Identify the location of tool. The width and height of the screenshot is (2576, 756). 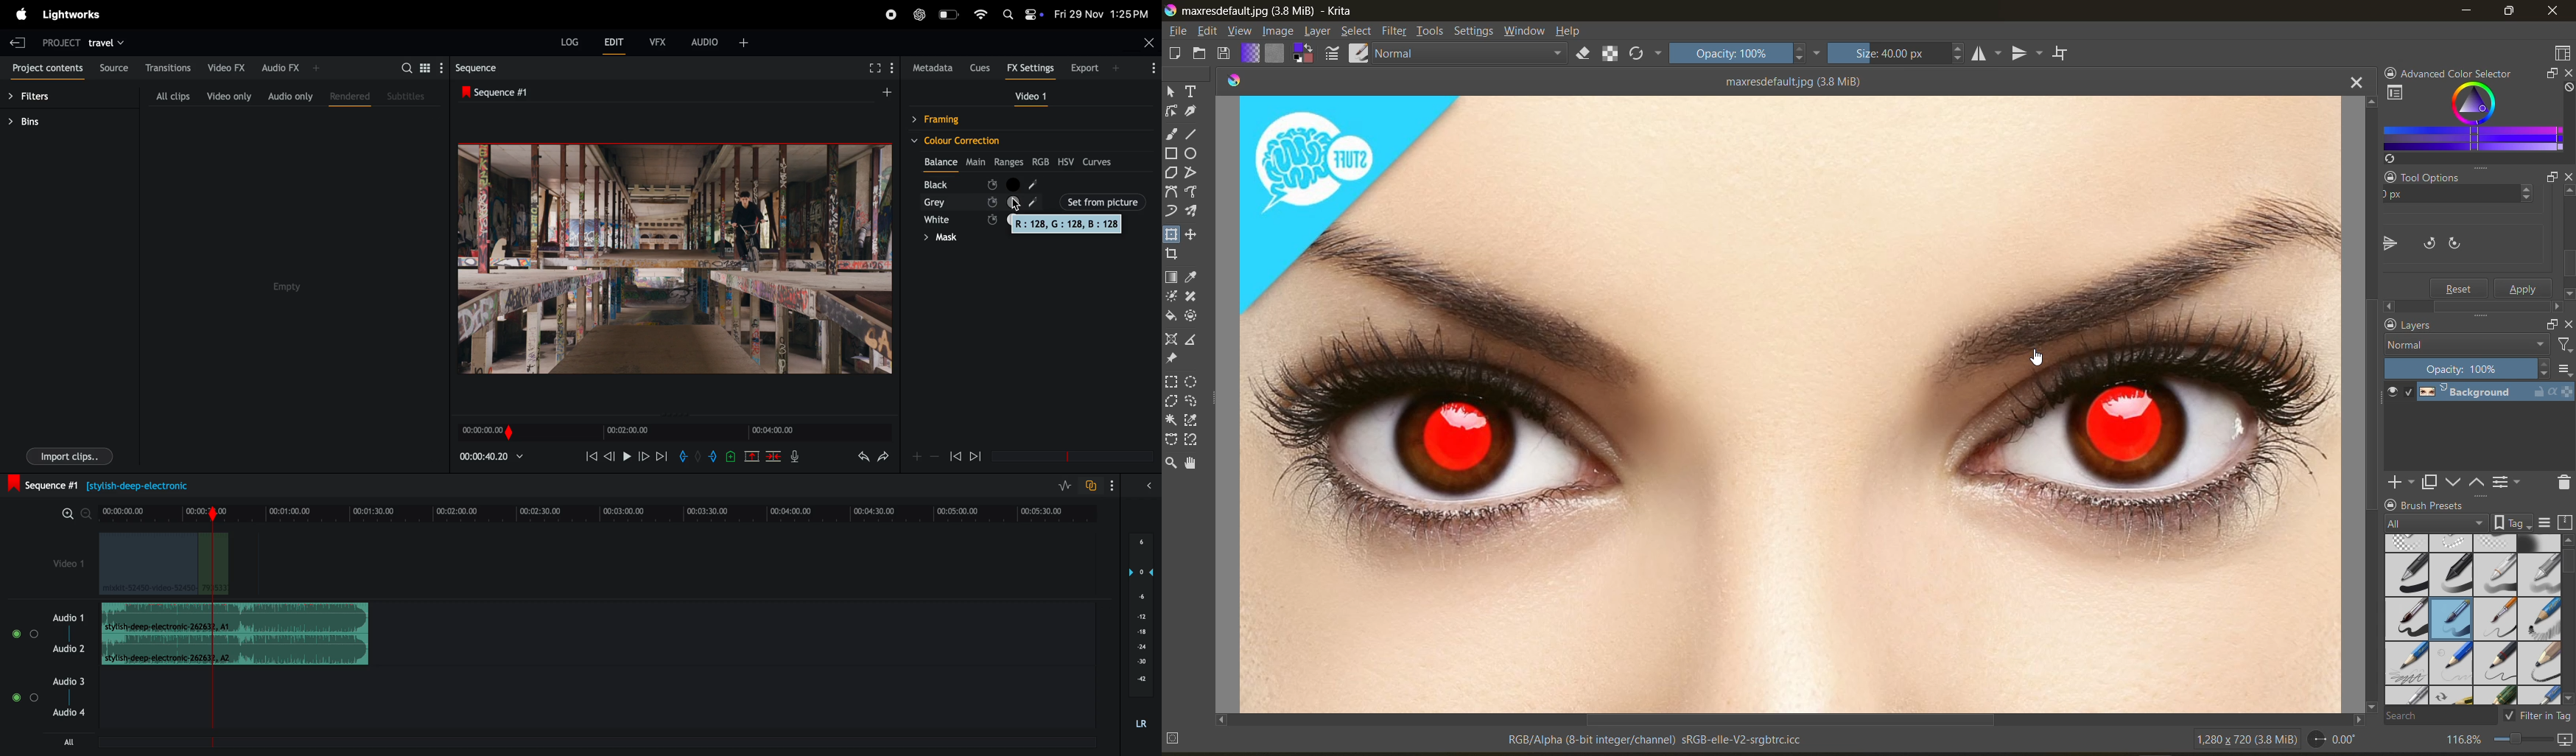
(1171, 360).